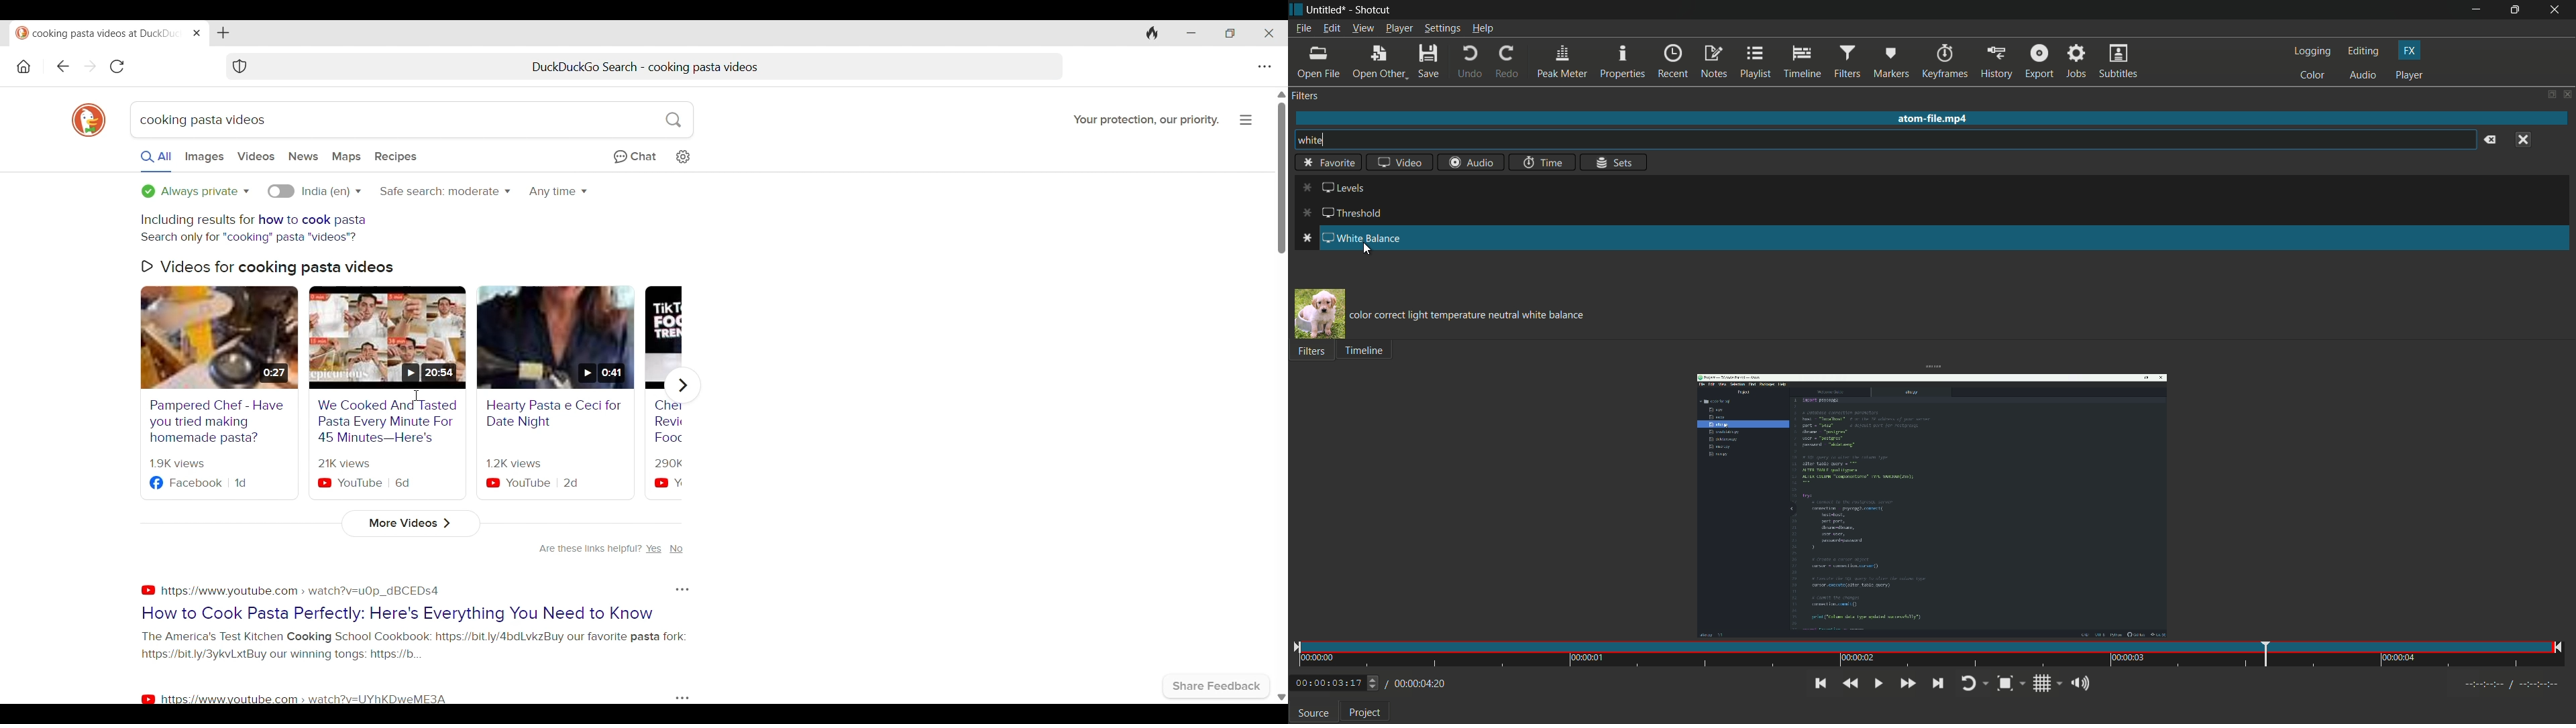 The height and width of the screenshot is (728, 2576). Describe the element at coordinates (1319, 313) in the screenshot. I see `filter preview` at that location.